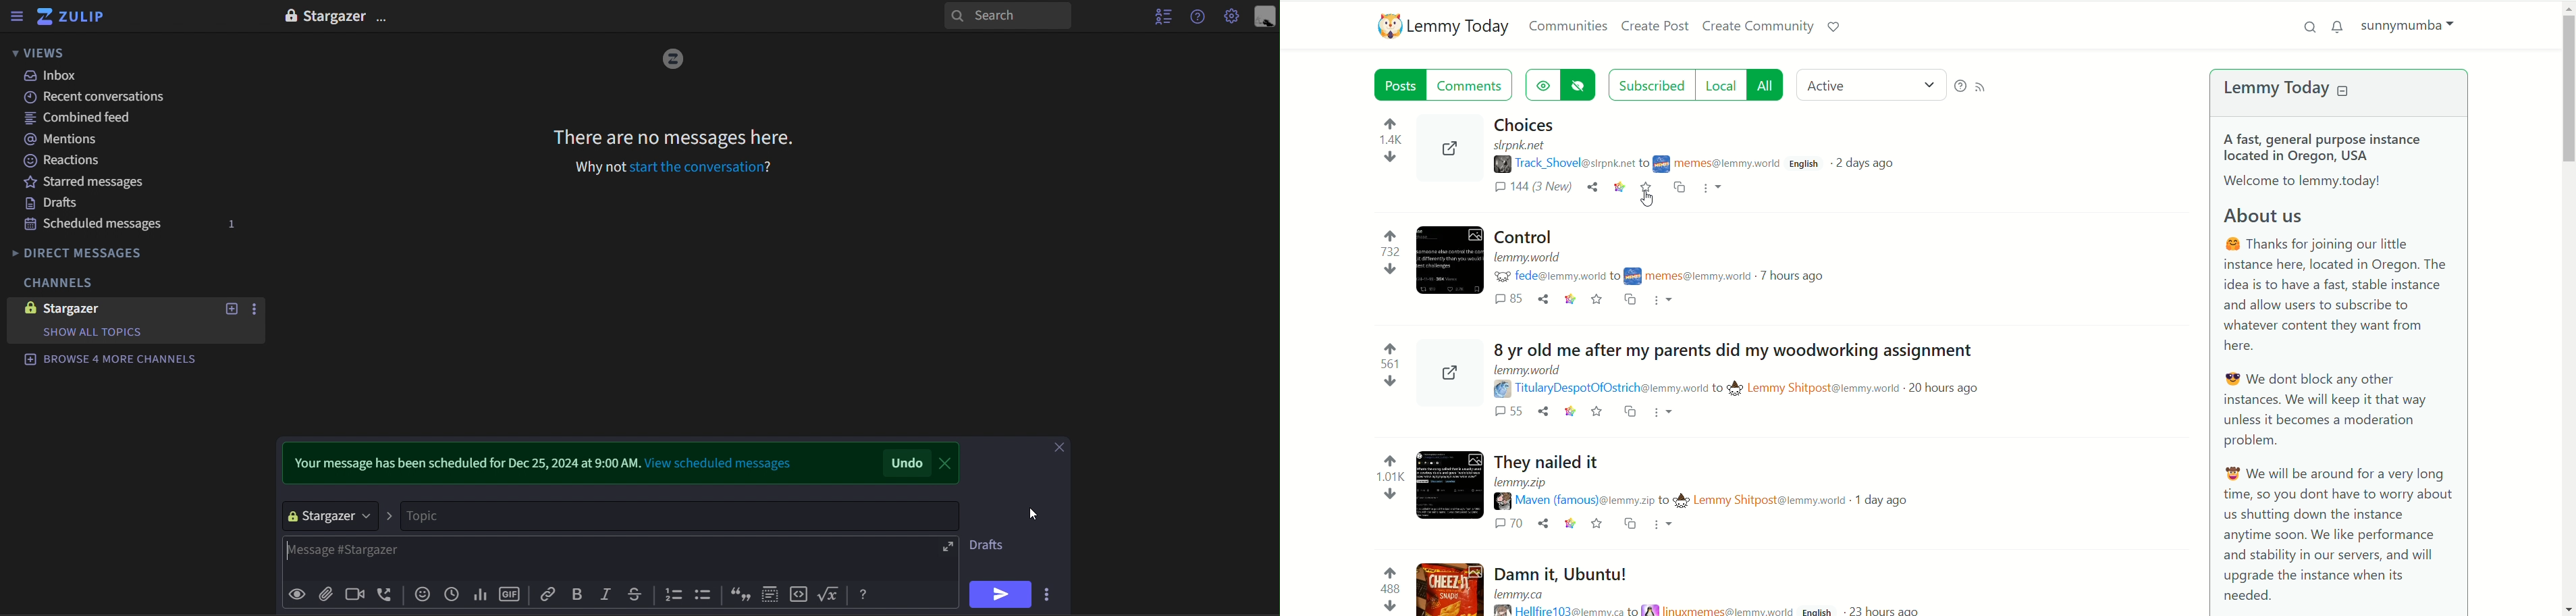 The height and width of the screenshot is (616, 2576). Describe the element at coordinates (257, 309) in the screenshot. I see `options` at that location.